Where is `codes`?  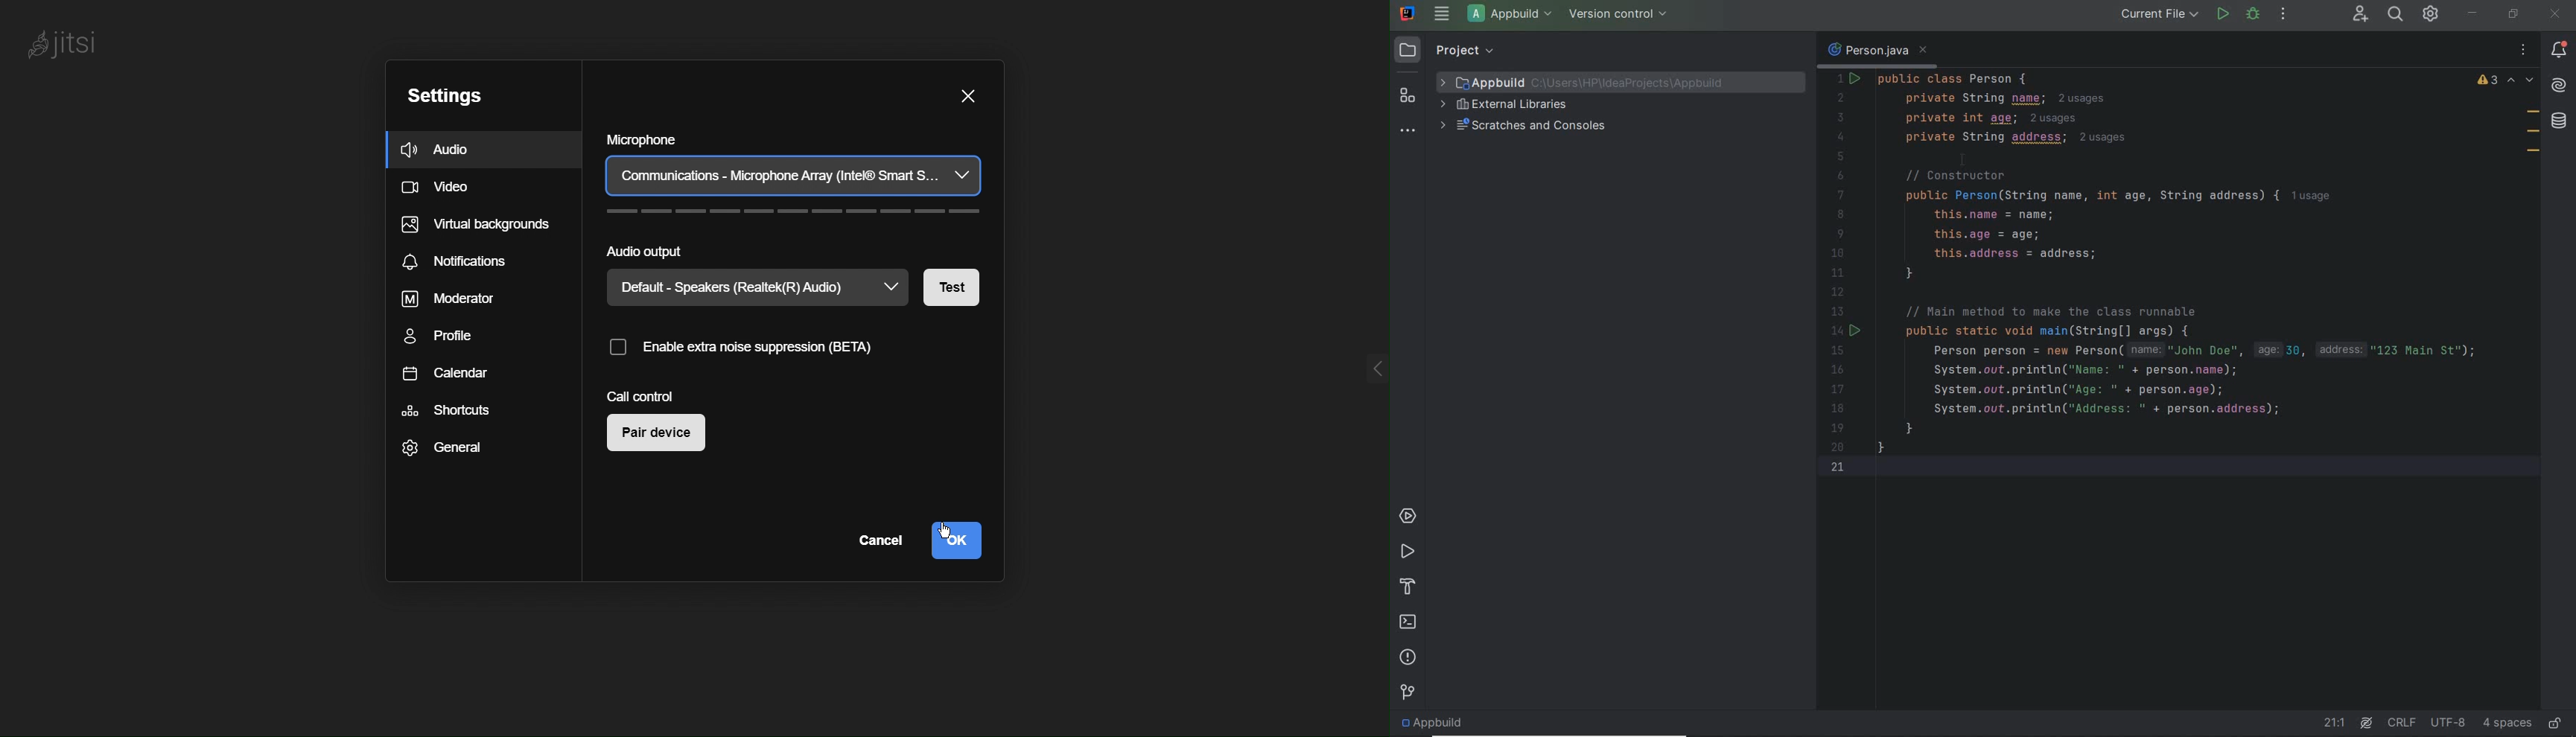
codes is located at coordinates (2180, 322).